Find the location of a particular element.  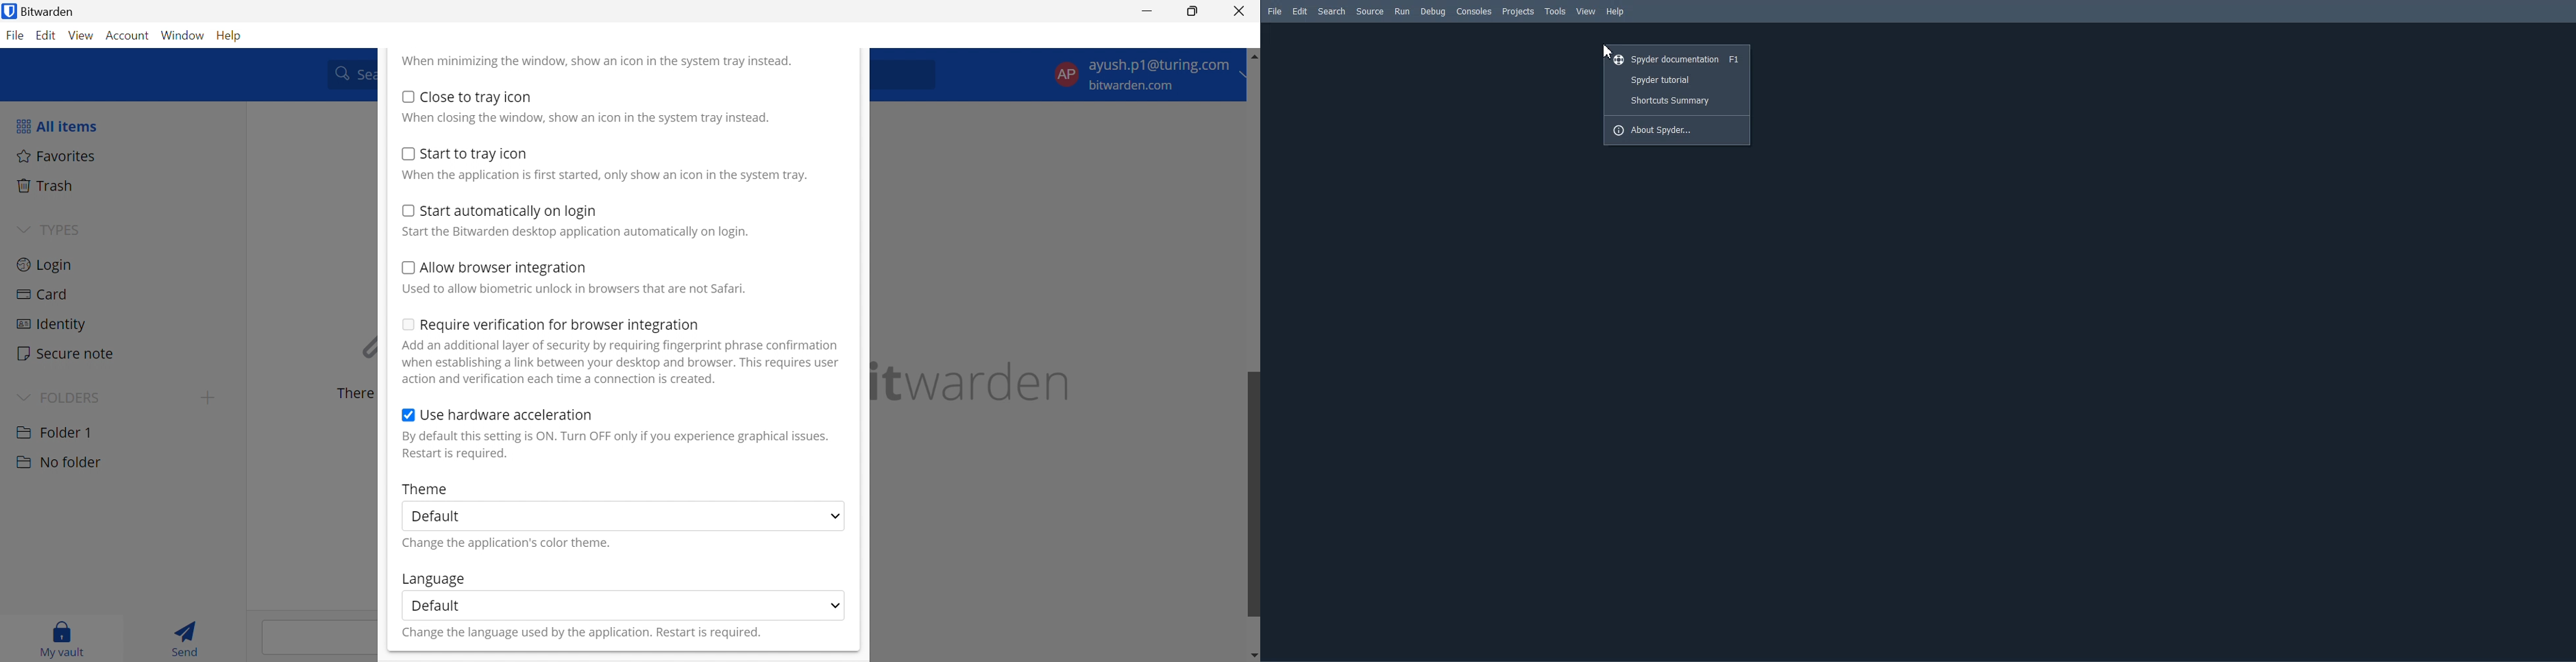

Source is located at coordinates (1369, 11).